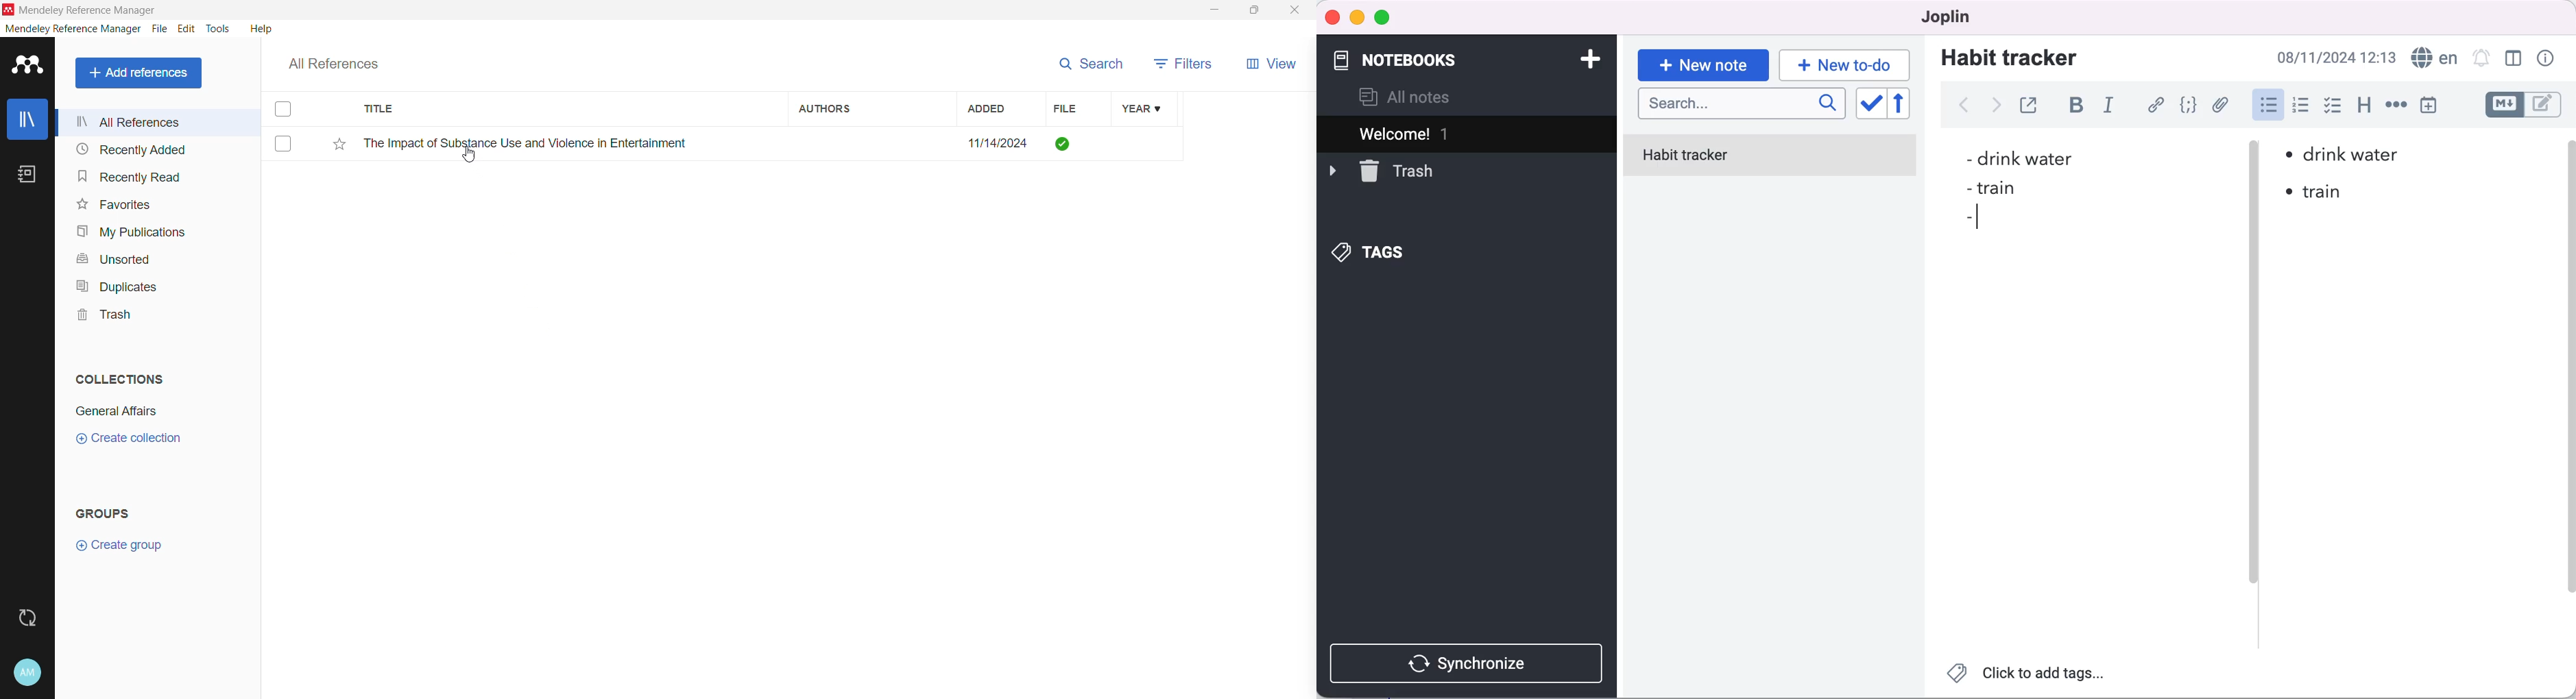 This screenshot has height=700, width=2576. I want to click on Recently Read, so click(129, 176).